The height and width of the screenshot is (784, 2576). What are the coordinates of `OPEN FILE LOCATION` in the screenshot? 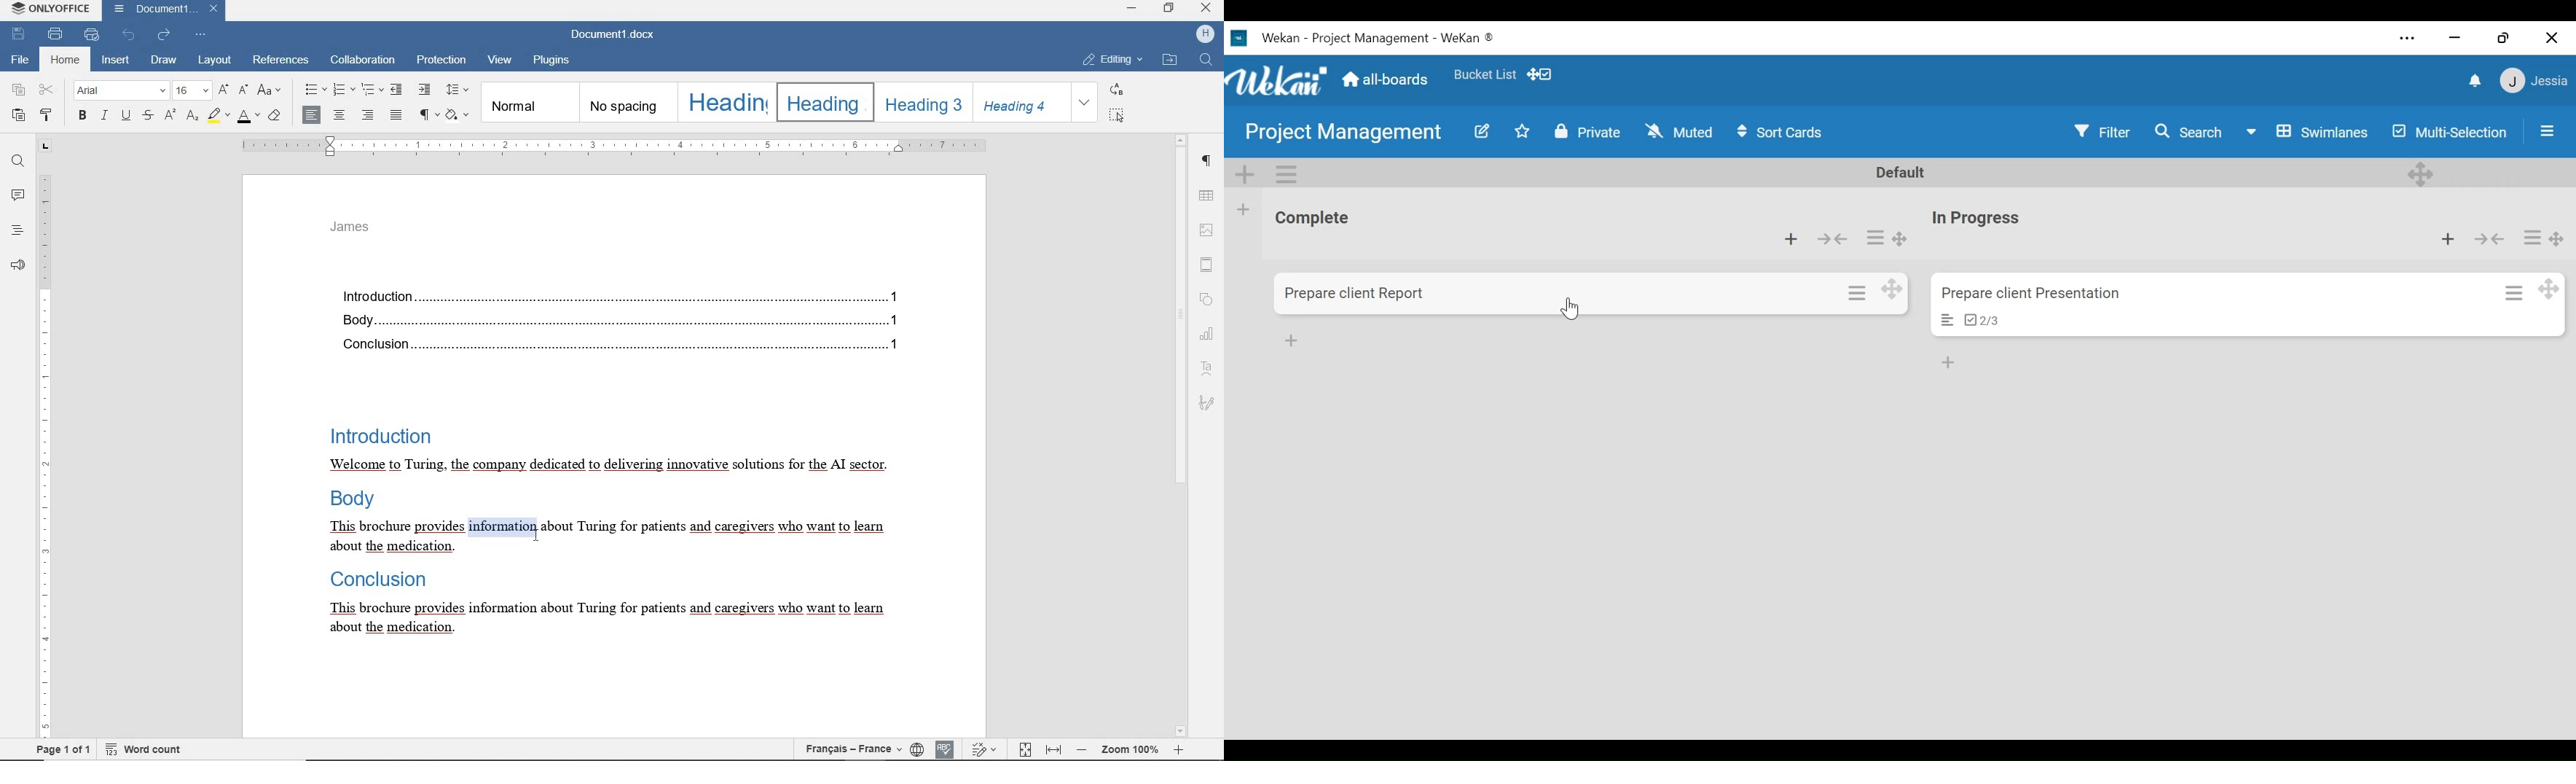 It's located at (1169, 61).